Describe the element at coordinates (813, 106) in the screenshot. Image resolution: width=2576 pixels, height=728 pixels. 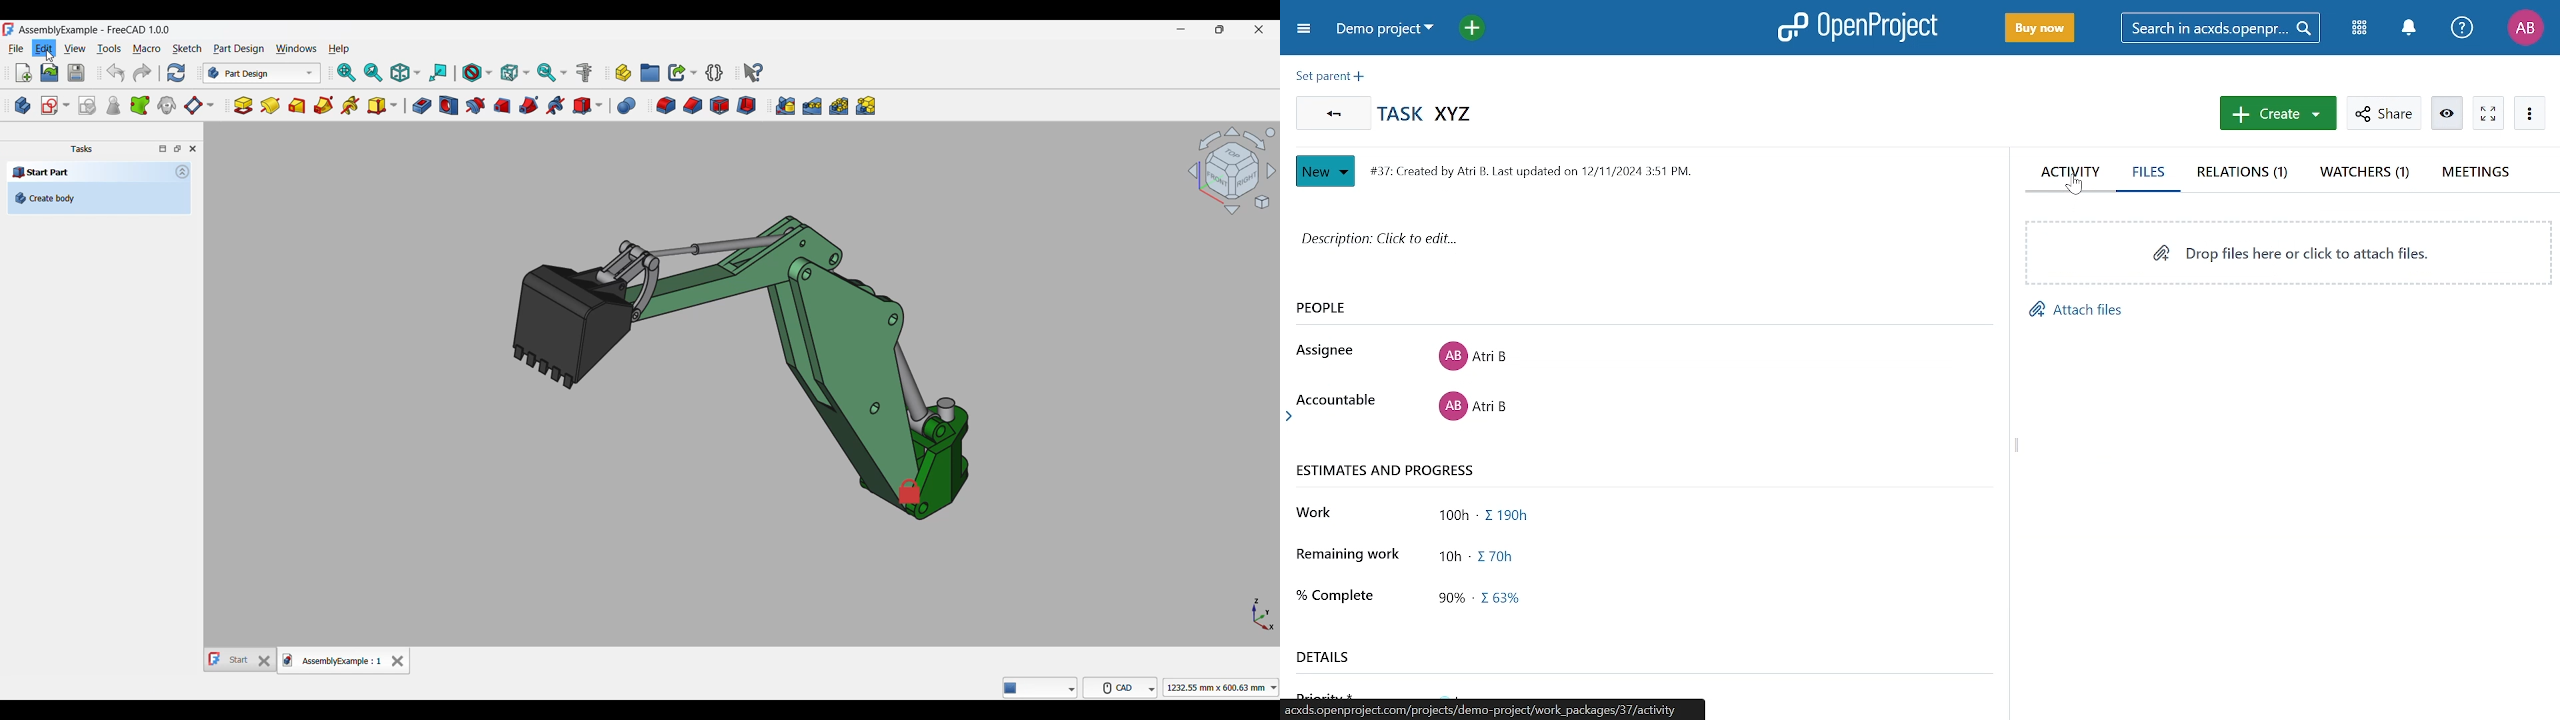
I see `Linaer pattern` at that location.